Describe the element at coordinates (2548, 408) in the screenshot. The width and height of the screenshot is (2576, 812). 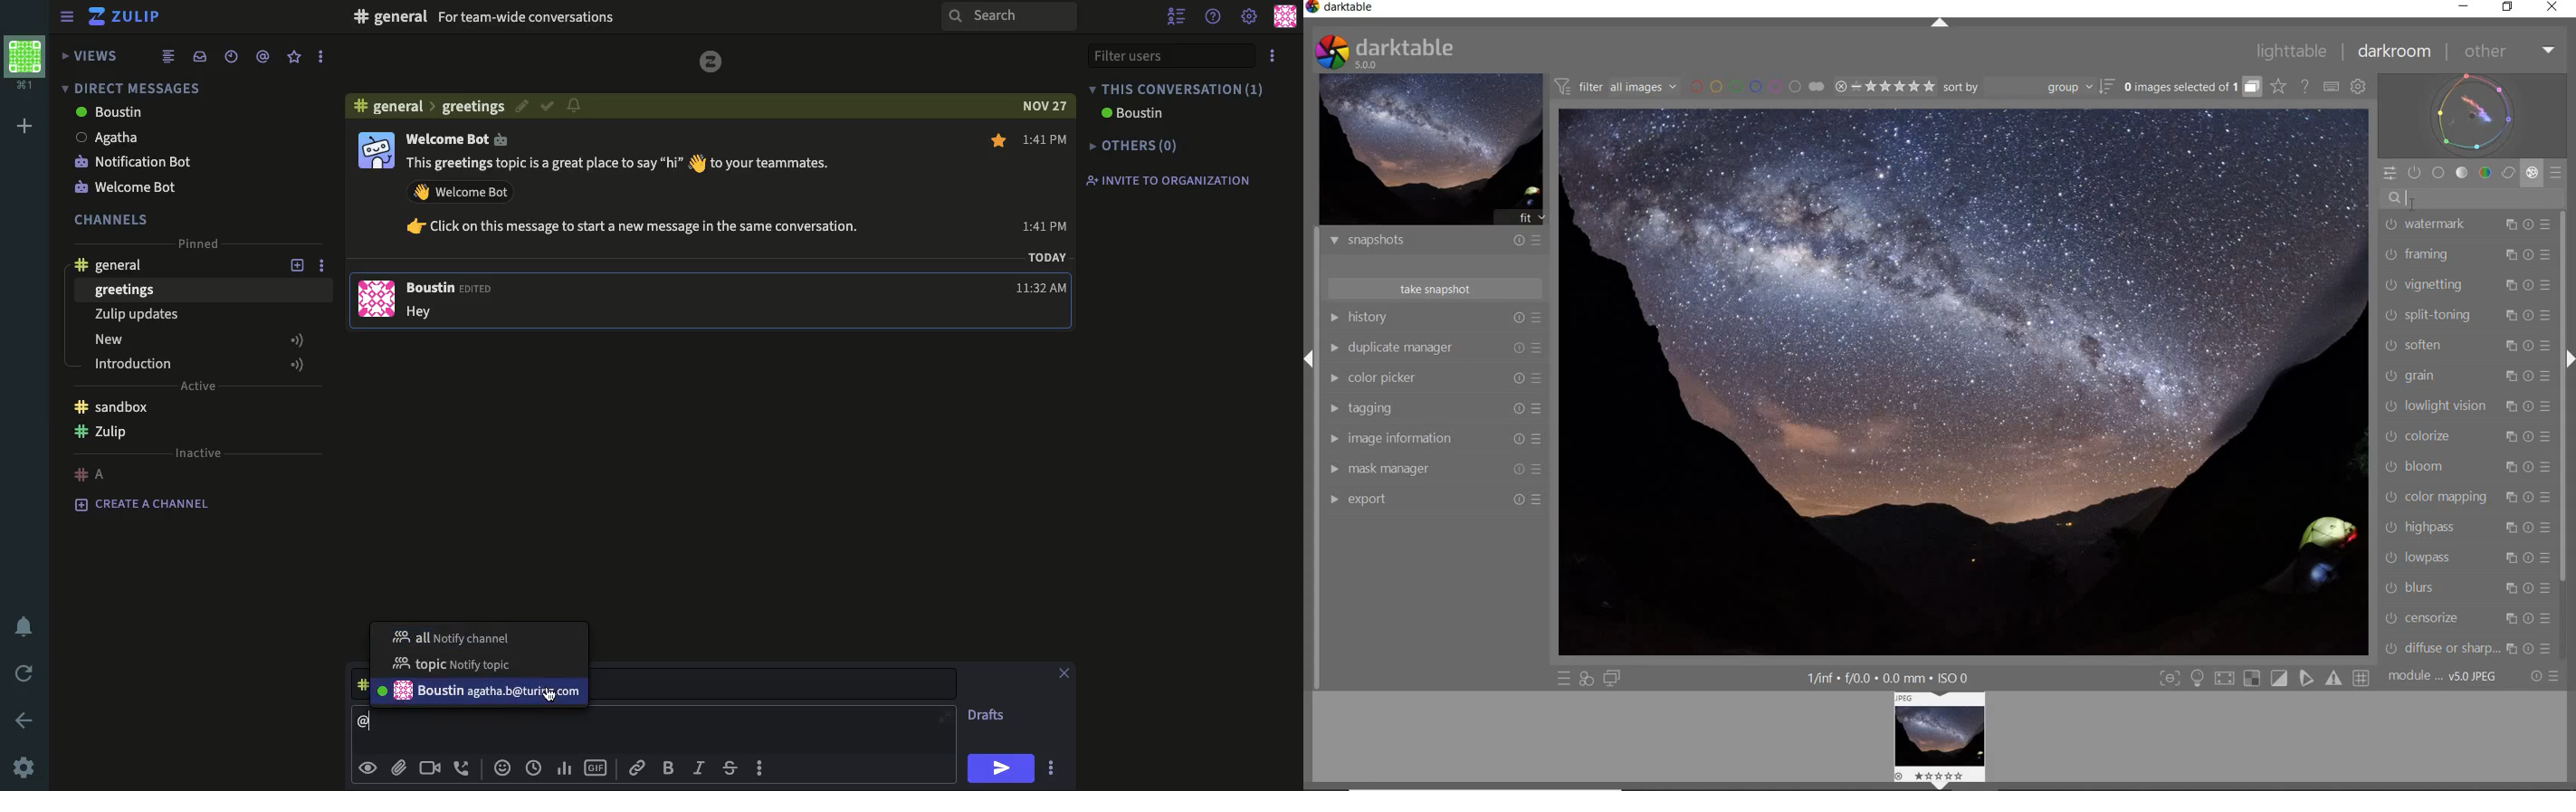
I see `presets` at that location.